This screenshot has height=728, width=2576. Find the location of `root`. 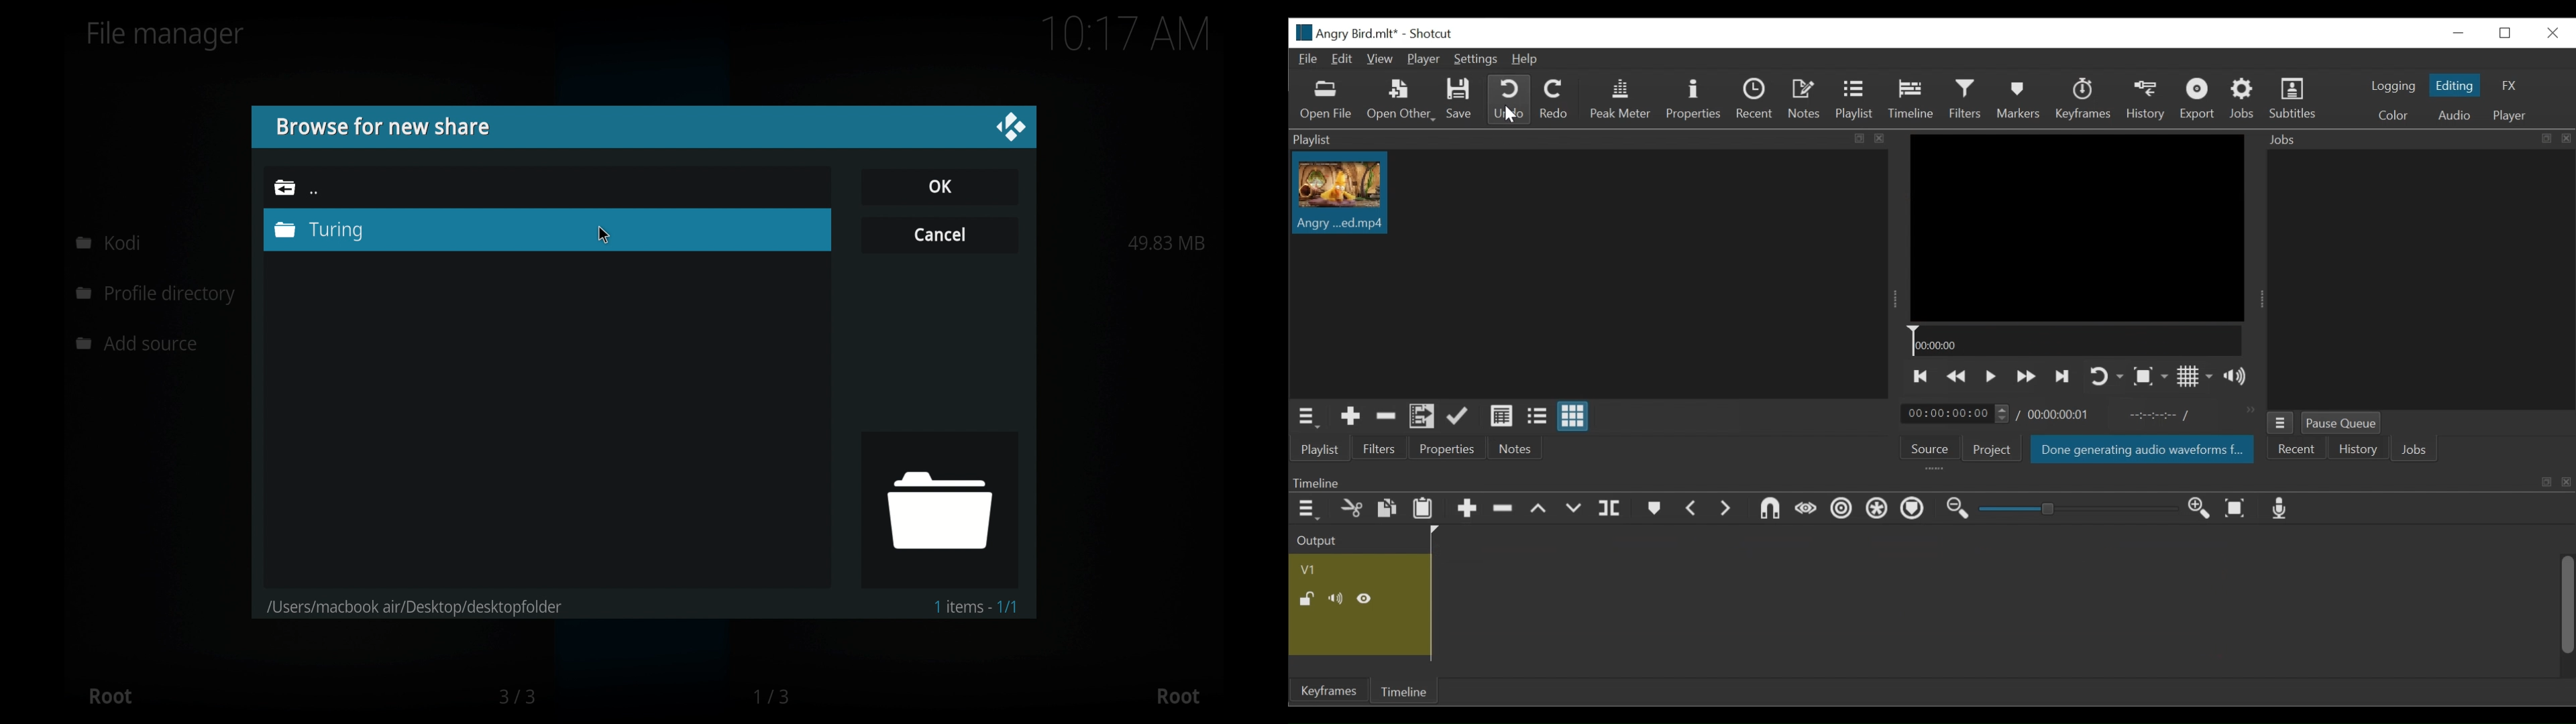

root is located at coordinates (110, 696).